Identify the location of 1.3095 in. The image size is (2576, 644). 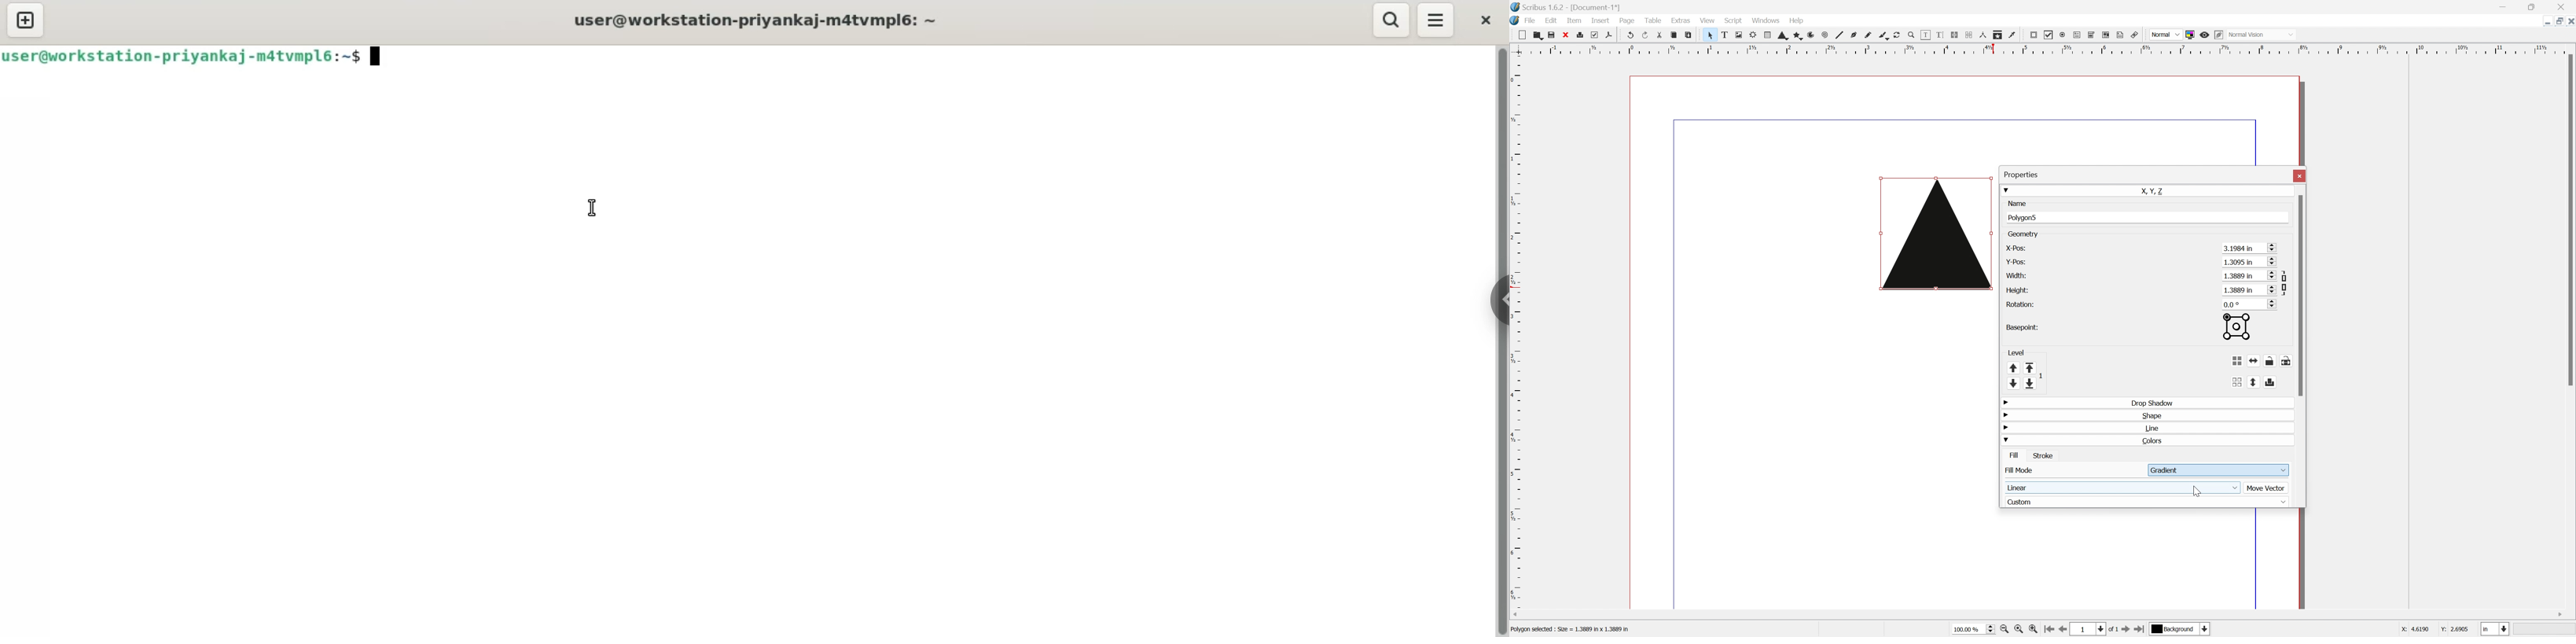
(2250, 262).